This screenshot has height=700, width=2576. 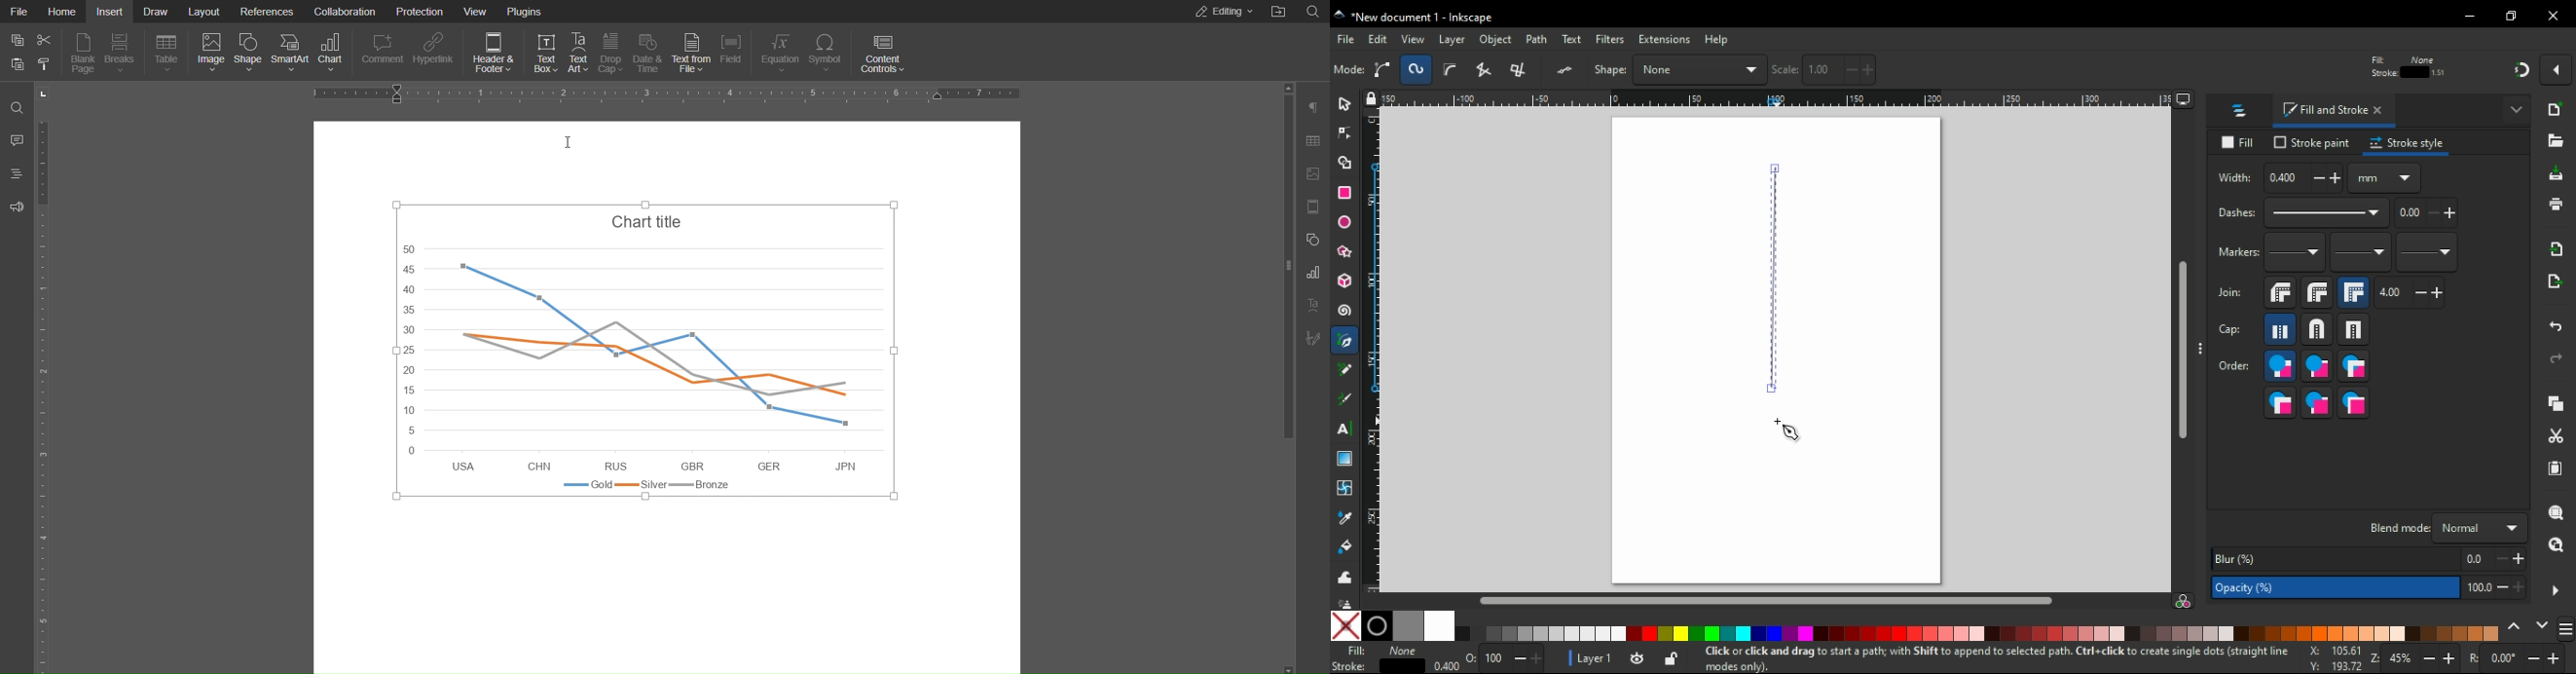 What do you see at coordinates (1789, 431) in the screenshot?
I see `mouse pointer` at bounding box center [1789, 431].